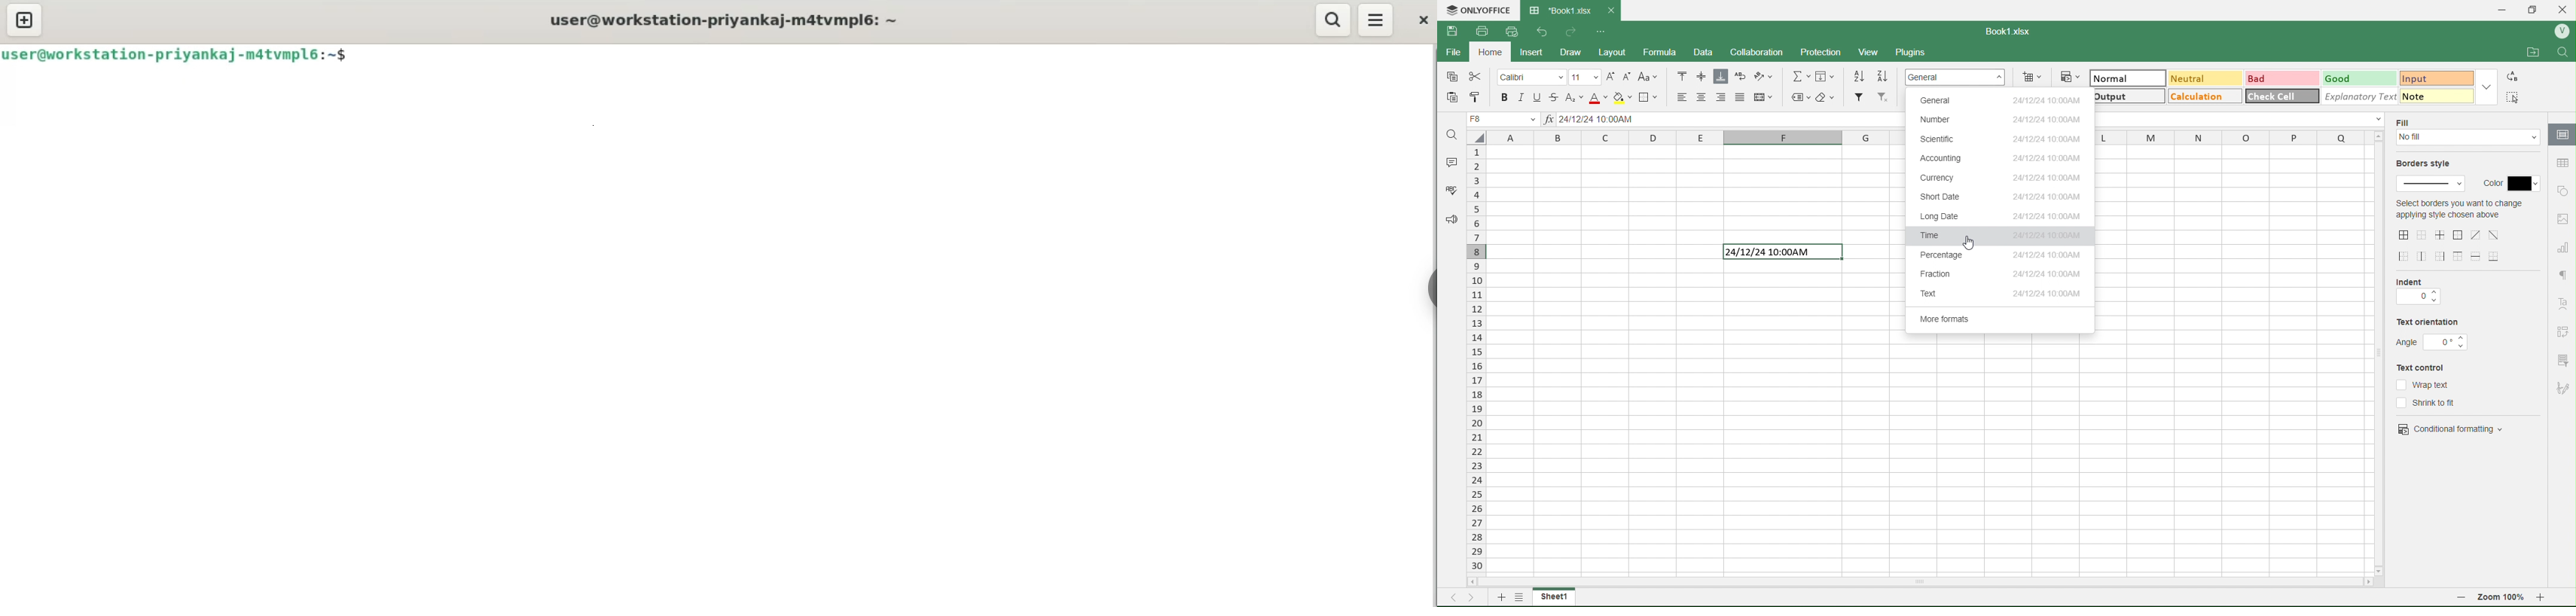 The image size is (2576, 616). What do you see at coordinates (1573, 97) in the screenshot?
I see `Subscript/Superscript` at bounding box center [1573, 97].